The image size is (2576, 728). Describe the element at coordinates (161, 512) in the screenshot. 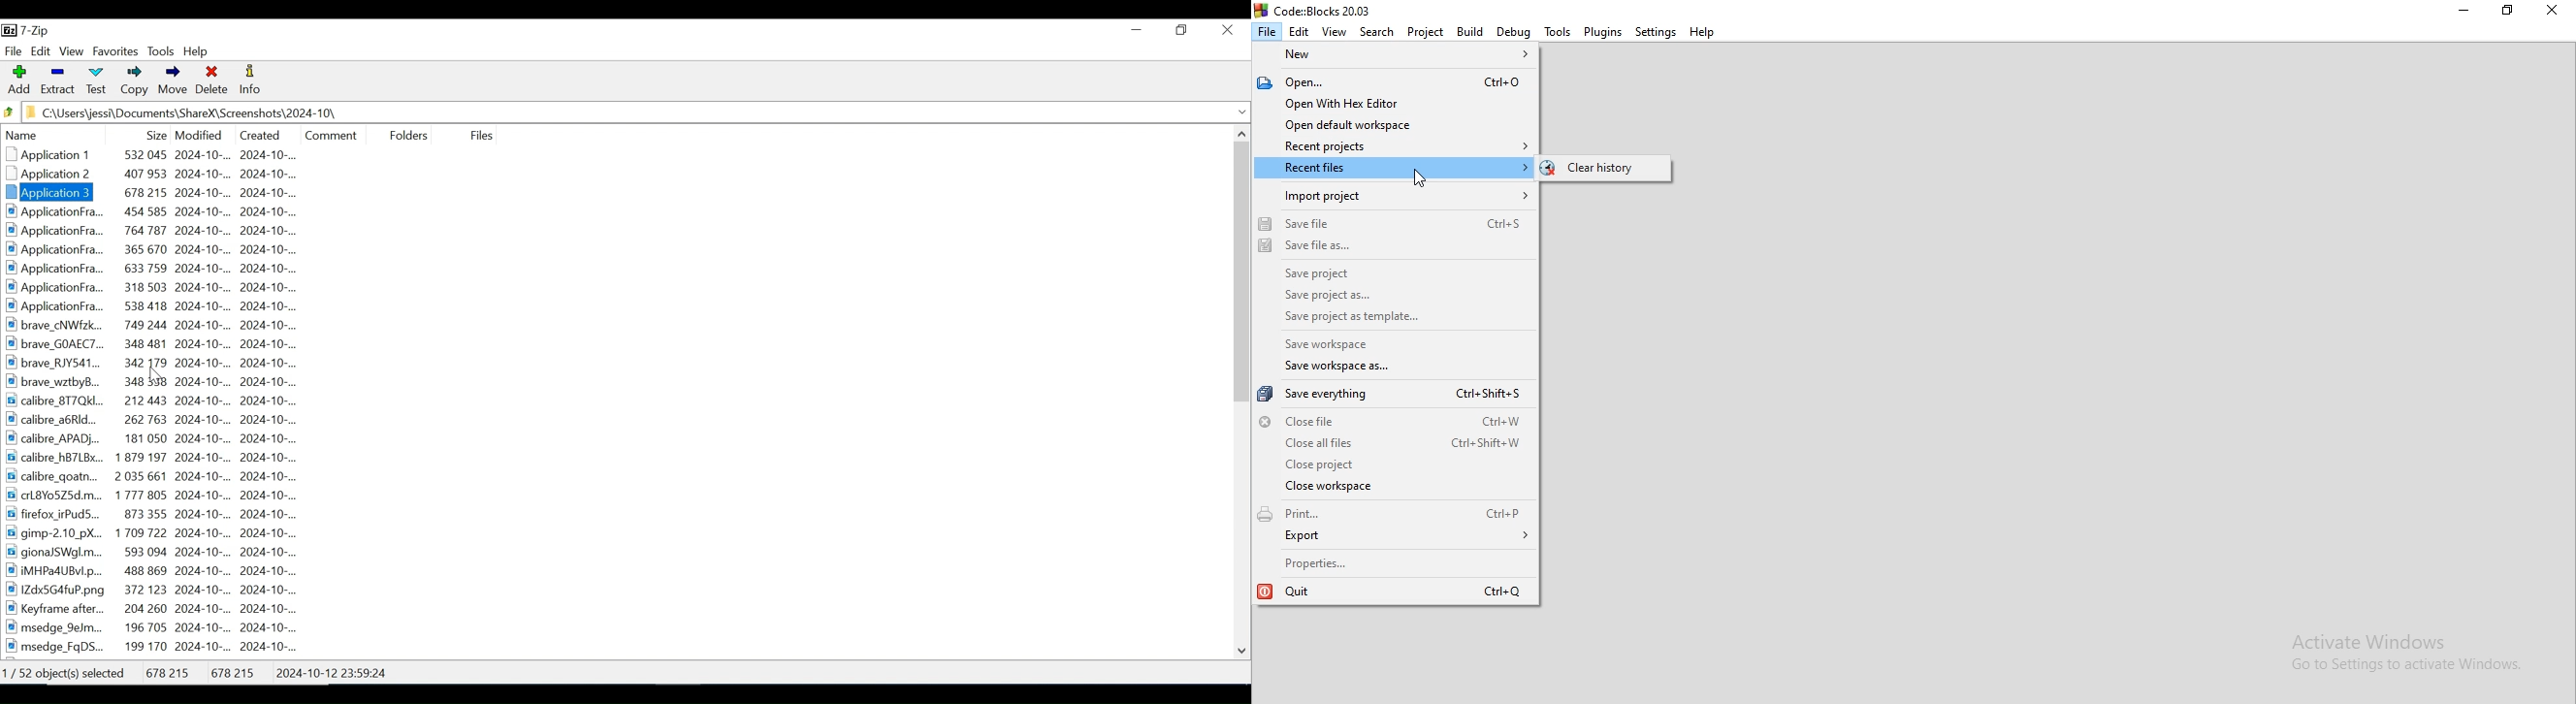

I see `firefox irPudS... 873 355 2024-10-.. 2024-10-...` at that location.